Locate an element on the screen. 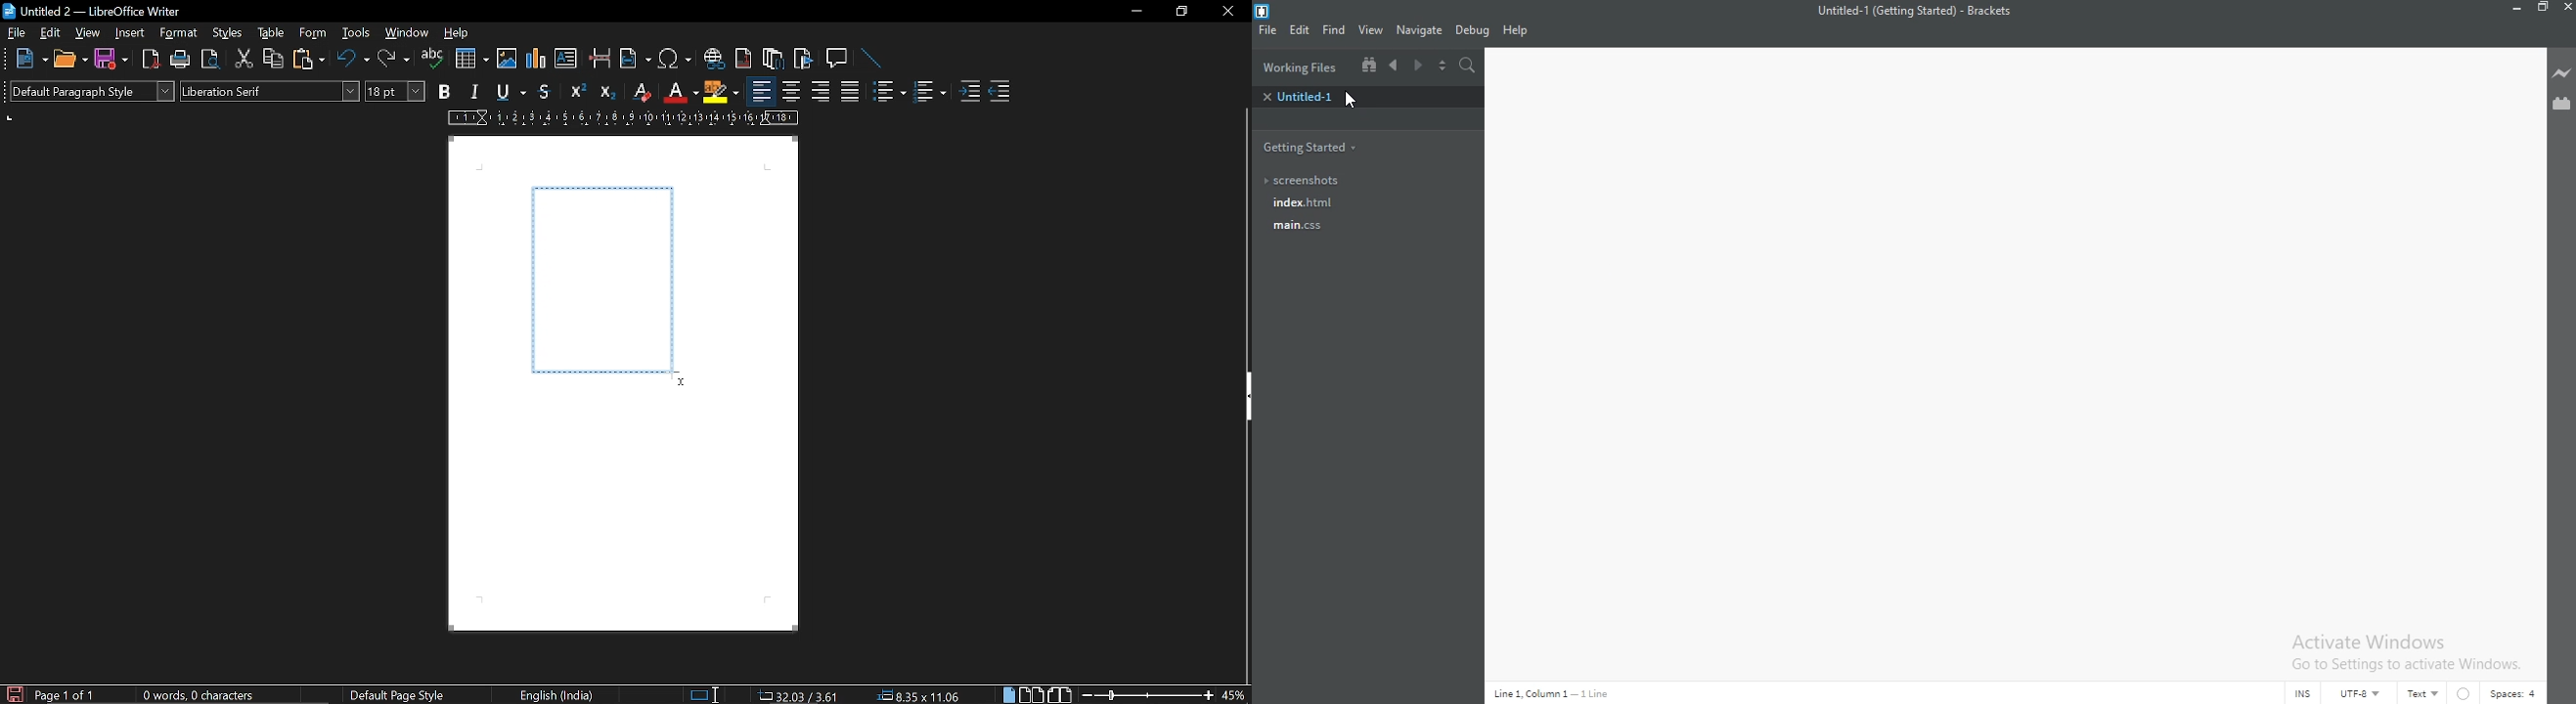  Untitled 2 - LibreOffice Writer is located at coordinates (98, 13).